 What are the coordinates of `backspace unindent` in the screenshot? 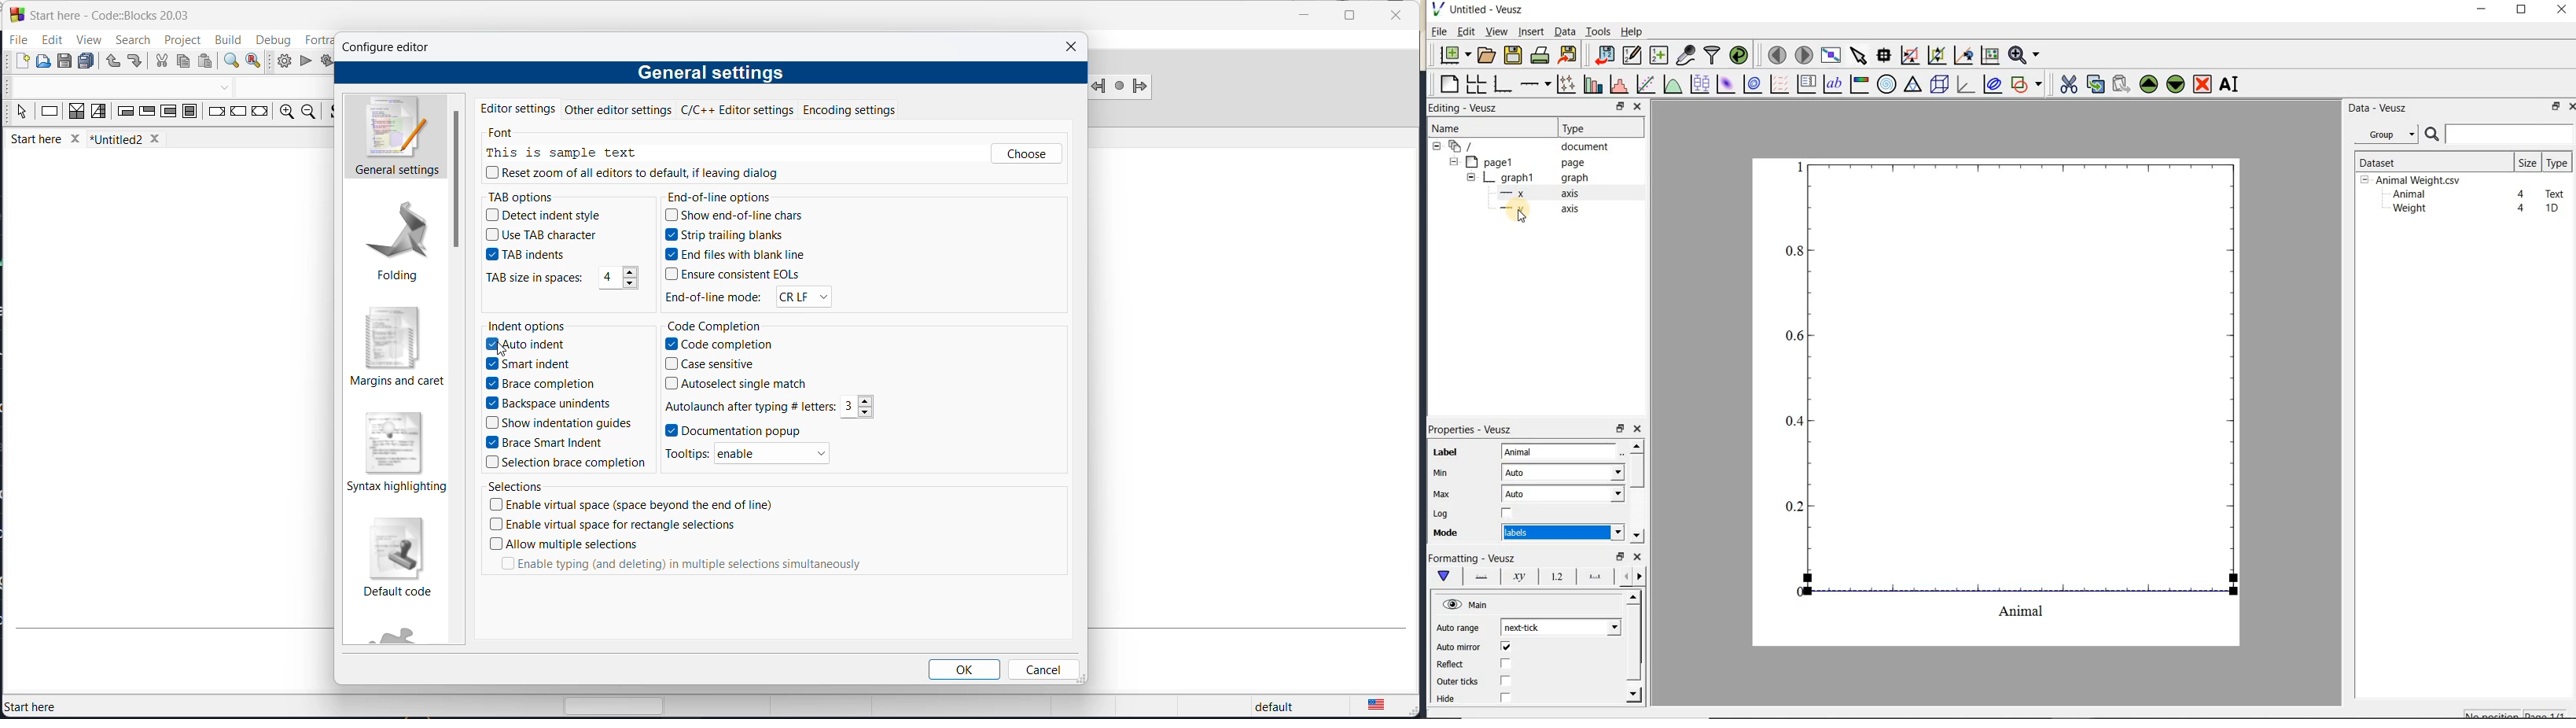 It's located at (549, 404).